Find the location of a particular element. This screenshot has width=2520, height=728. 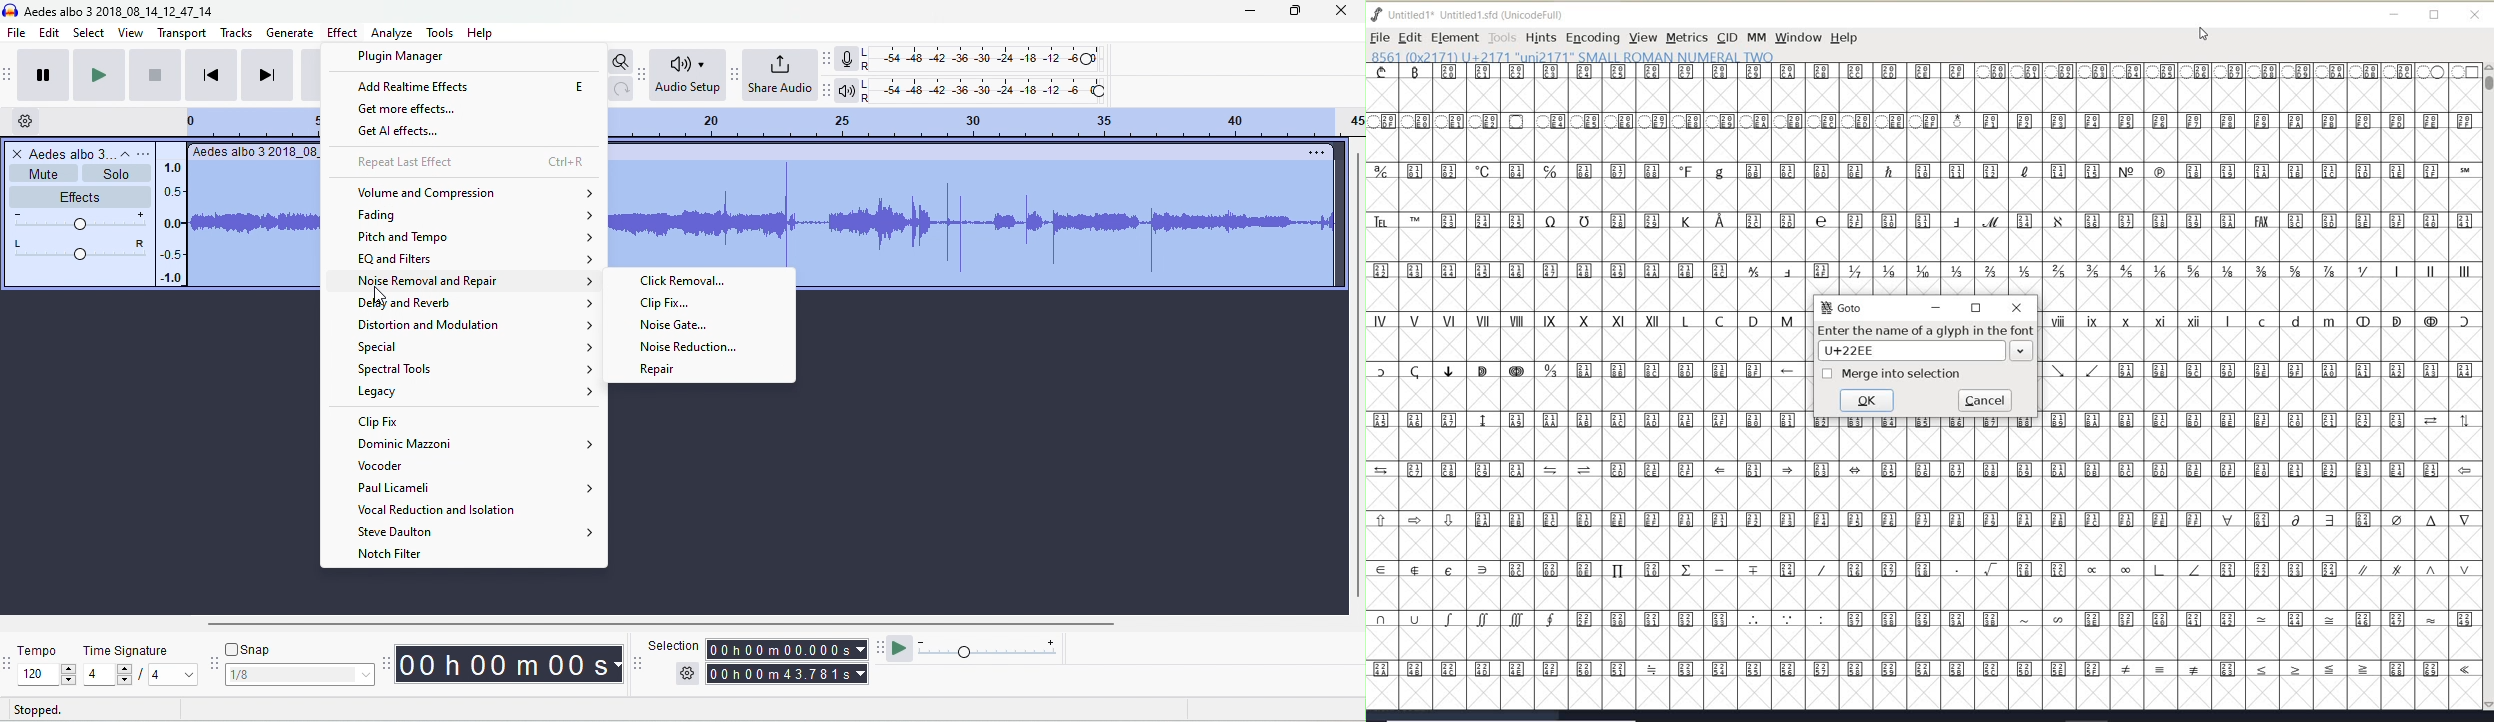

U+22EE is located at coordinates (1856, 351).